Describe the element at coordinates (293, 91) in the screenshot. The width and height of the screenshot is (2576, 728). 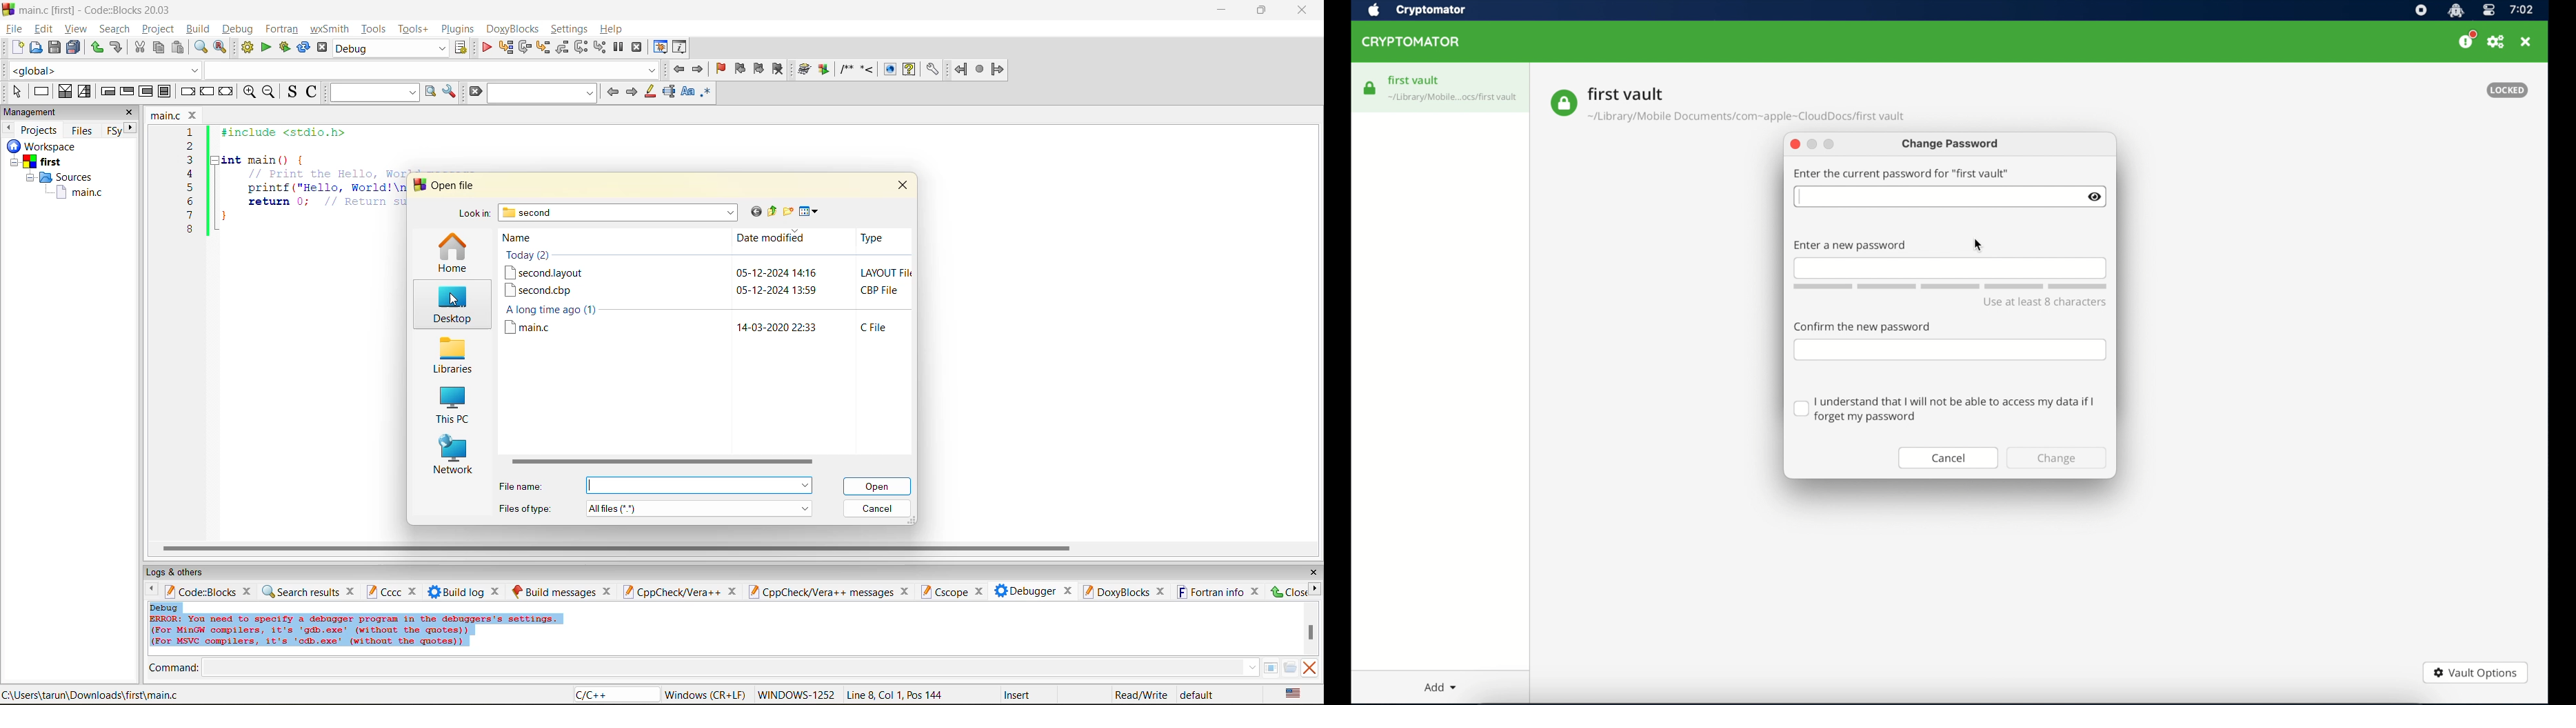
I see `toggle source` at that location.